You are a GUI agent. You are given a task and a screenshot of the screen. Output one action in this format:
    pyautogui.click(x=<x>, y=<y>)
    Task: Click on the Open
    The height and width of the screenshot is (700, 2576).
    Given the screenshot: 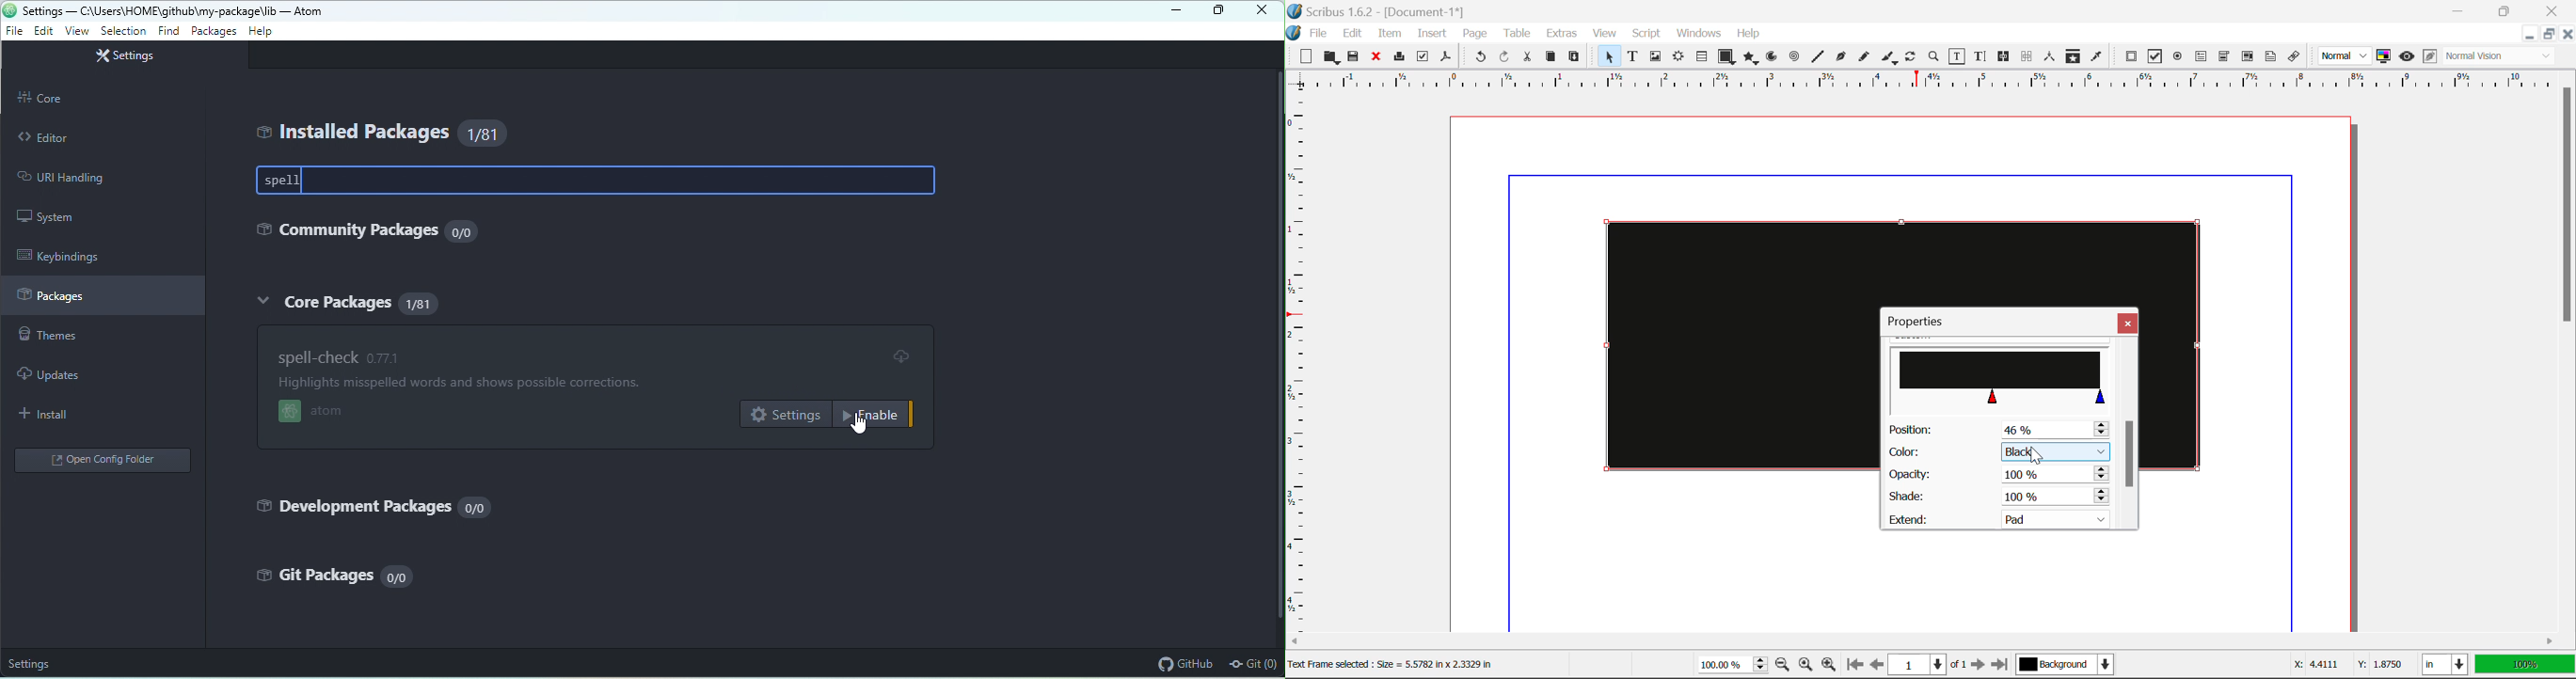 What is the action you would take?
    pyautogui.click(x=1333, y=58)
    